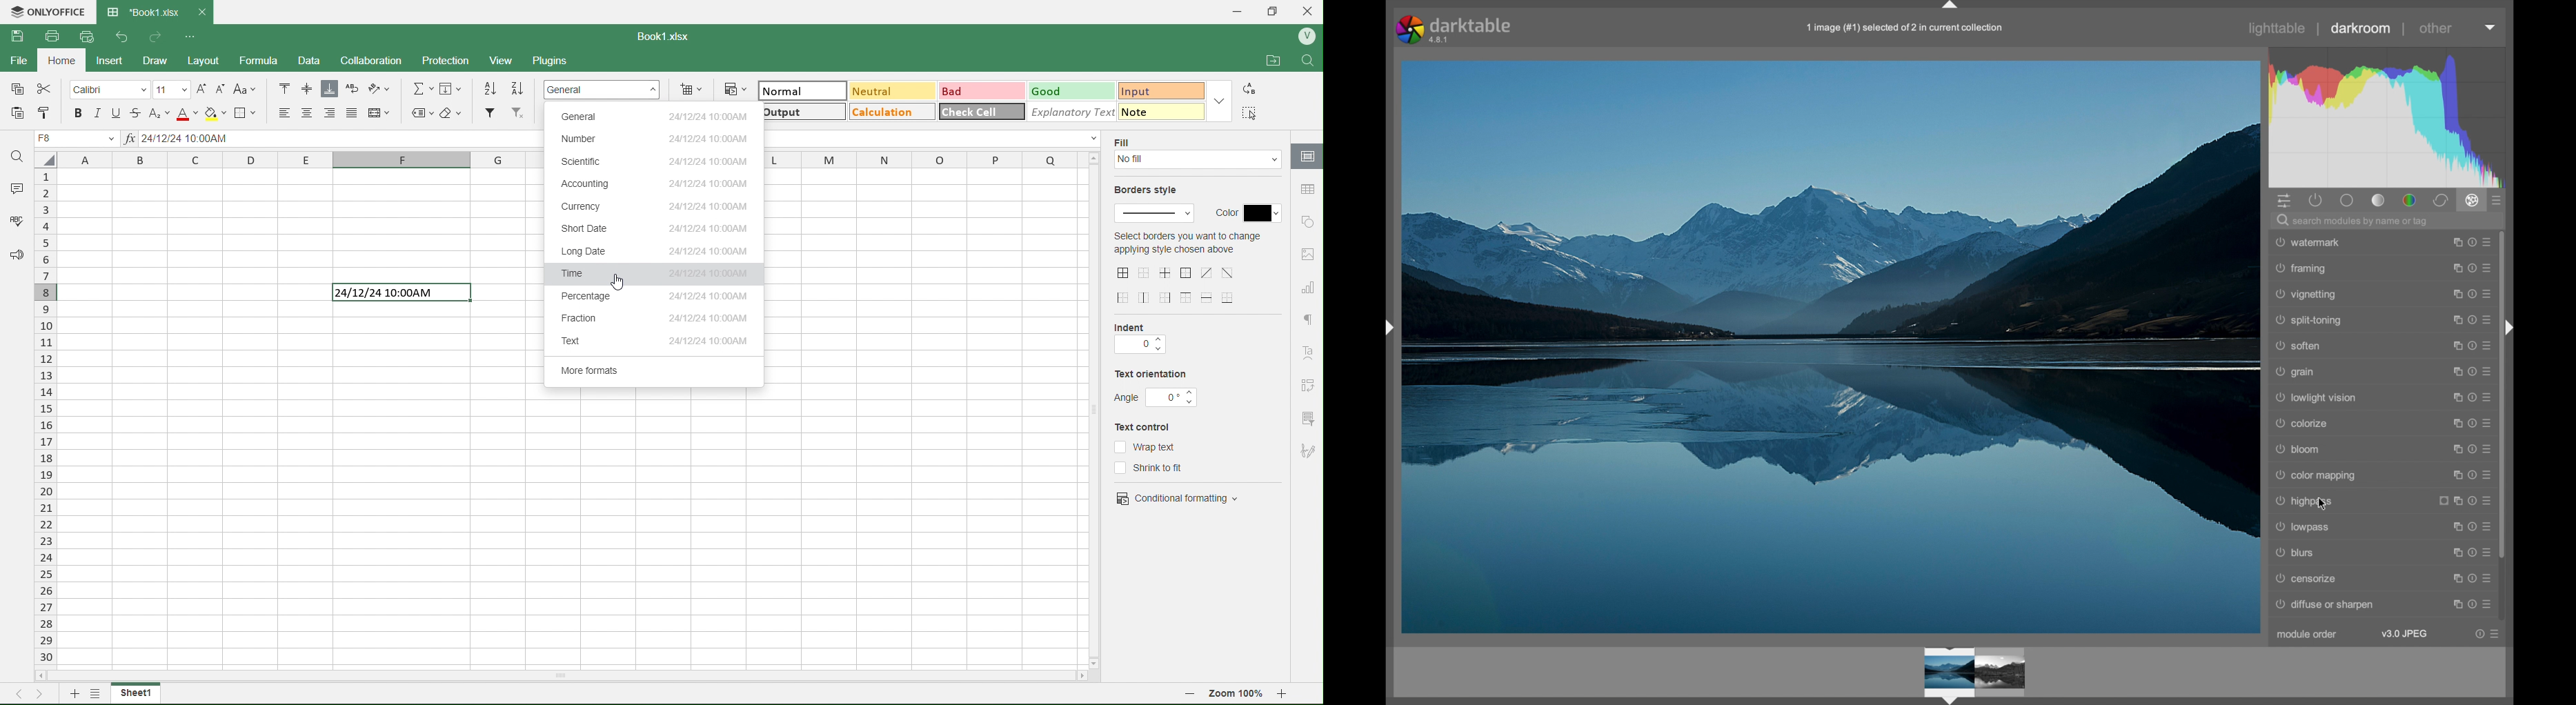 This screenshot has width=2576, height=728. I want to click on correct, so click(2441, 201).